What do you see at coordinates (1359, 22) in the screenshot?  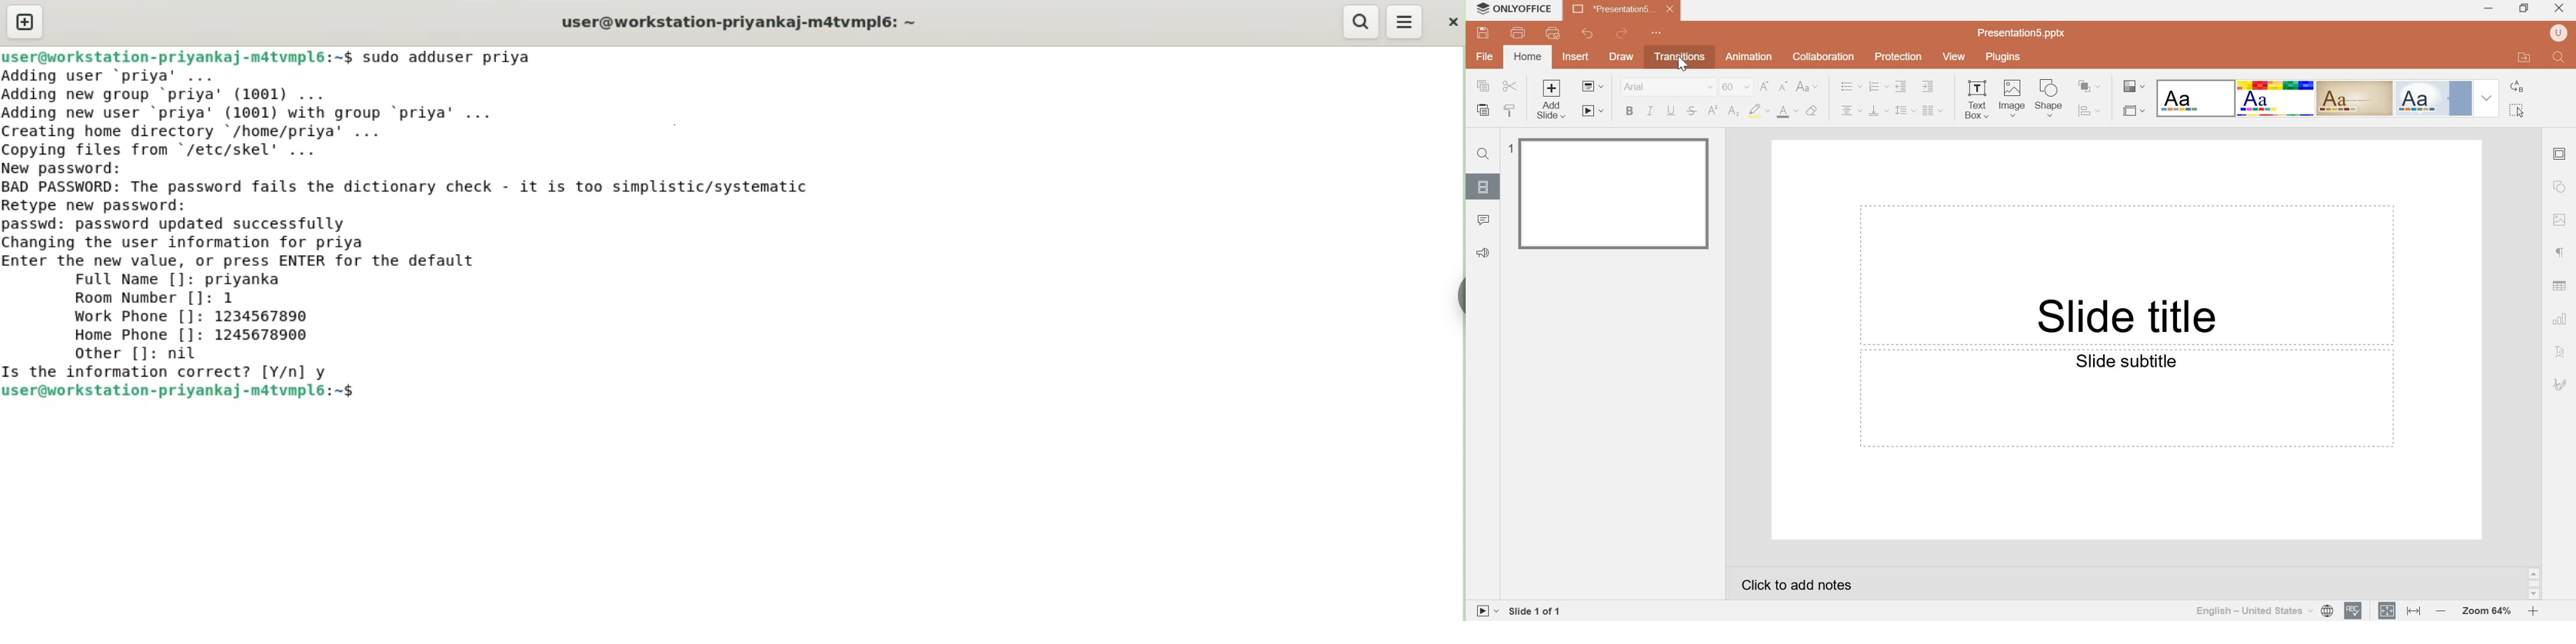 I see `search` at bounding box center [1359, 22].